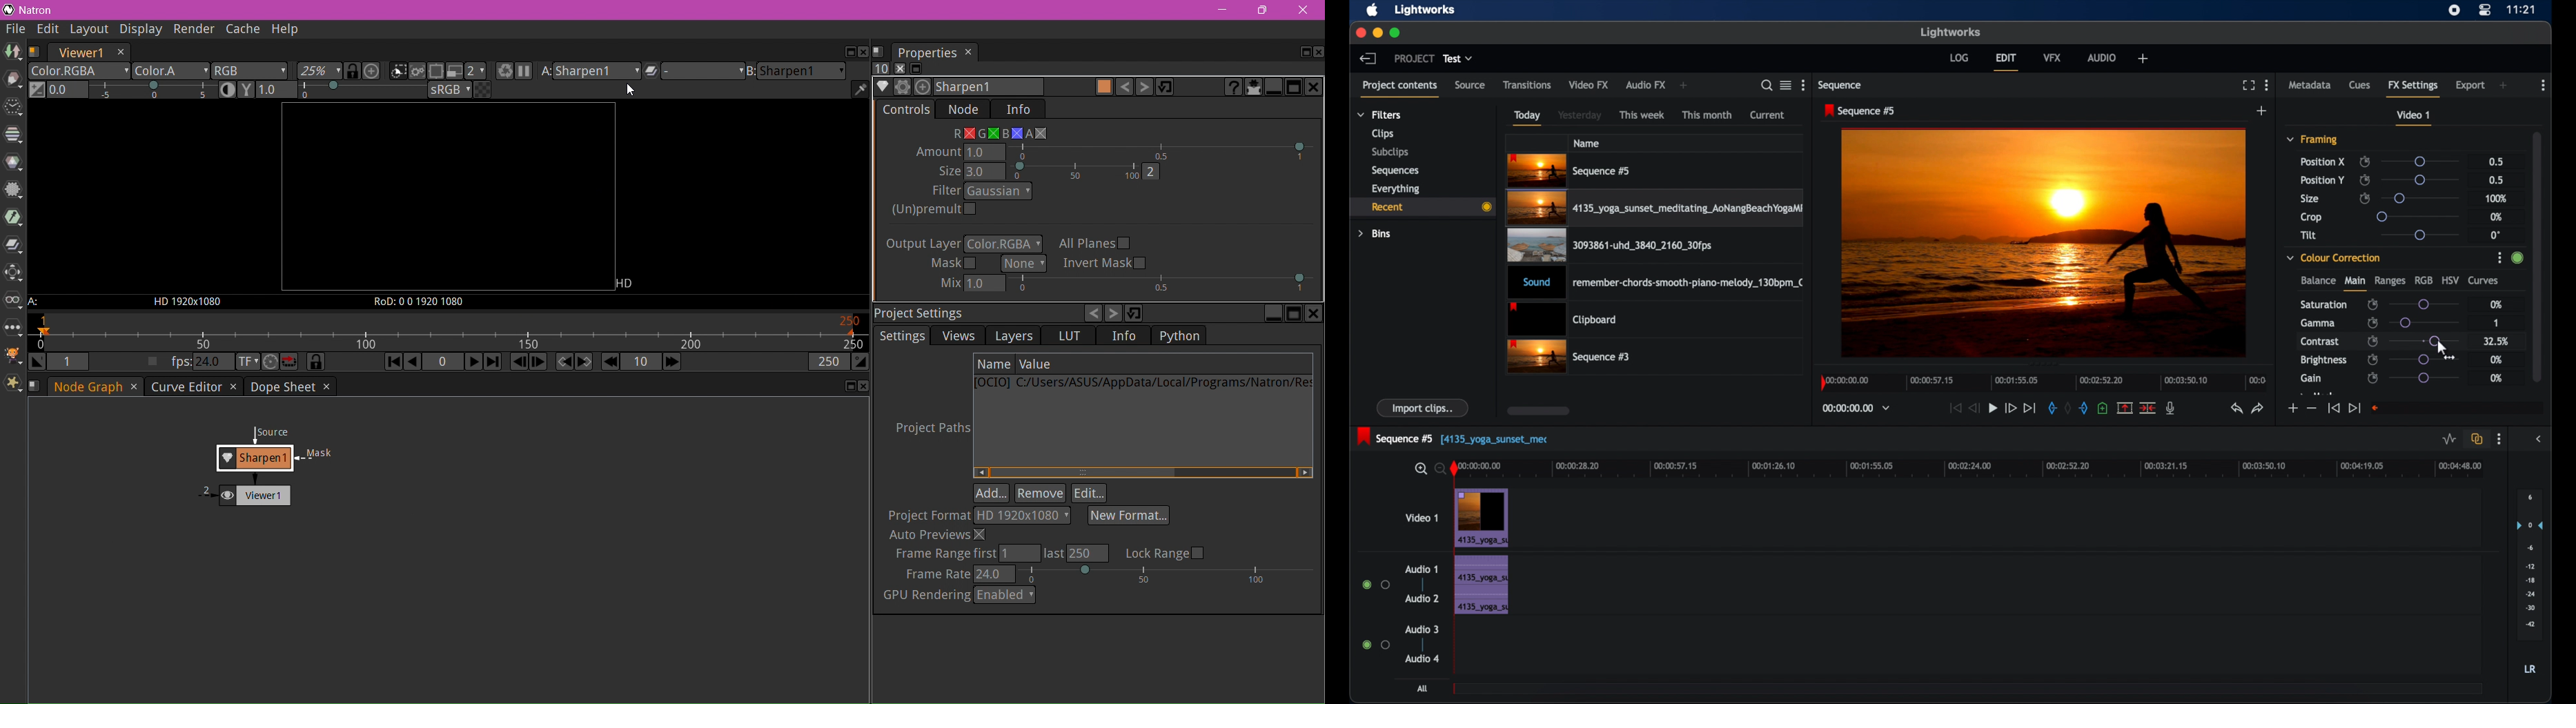 The height and width of the screenshot is (728, 2576). Describe the element at coordinates (2497, 161) in the screenshot. I see `0.5` at that location.